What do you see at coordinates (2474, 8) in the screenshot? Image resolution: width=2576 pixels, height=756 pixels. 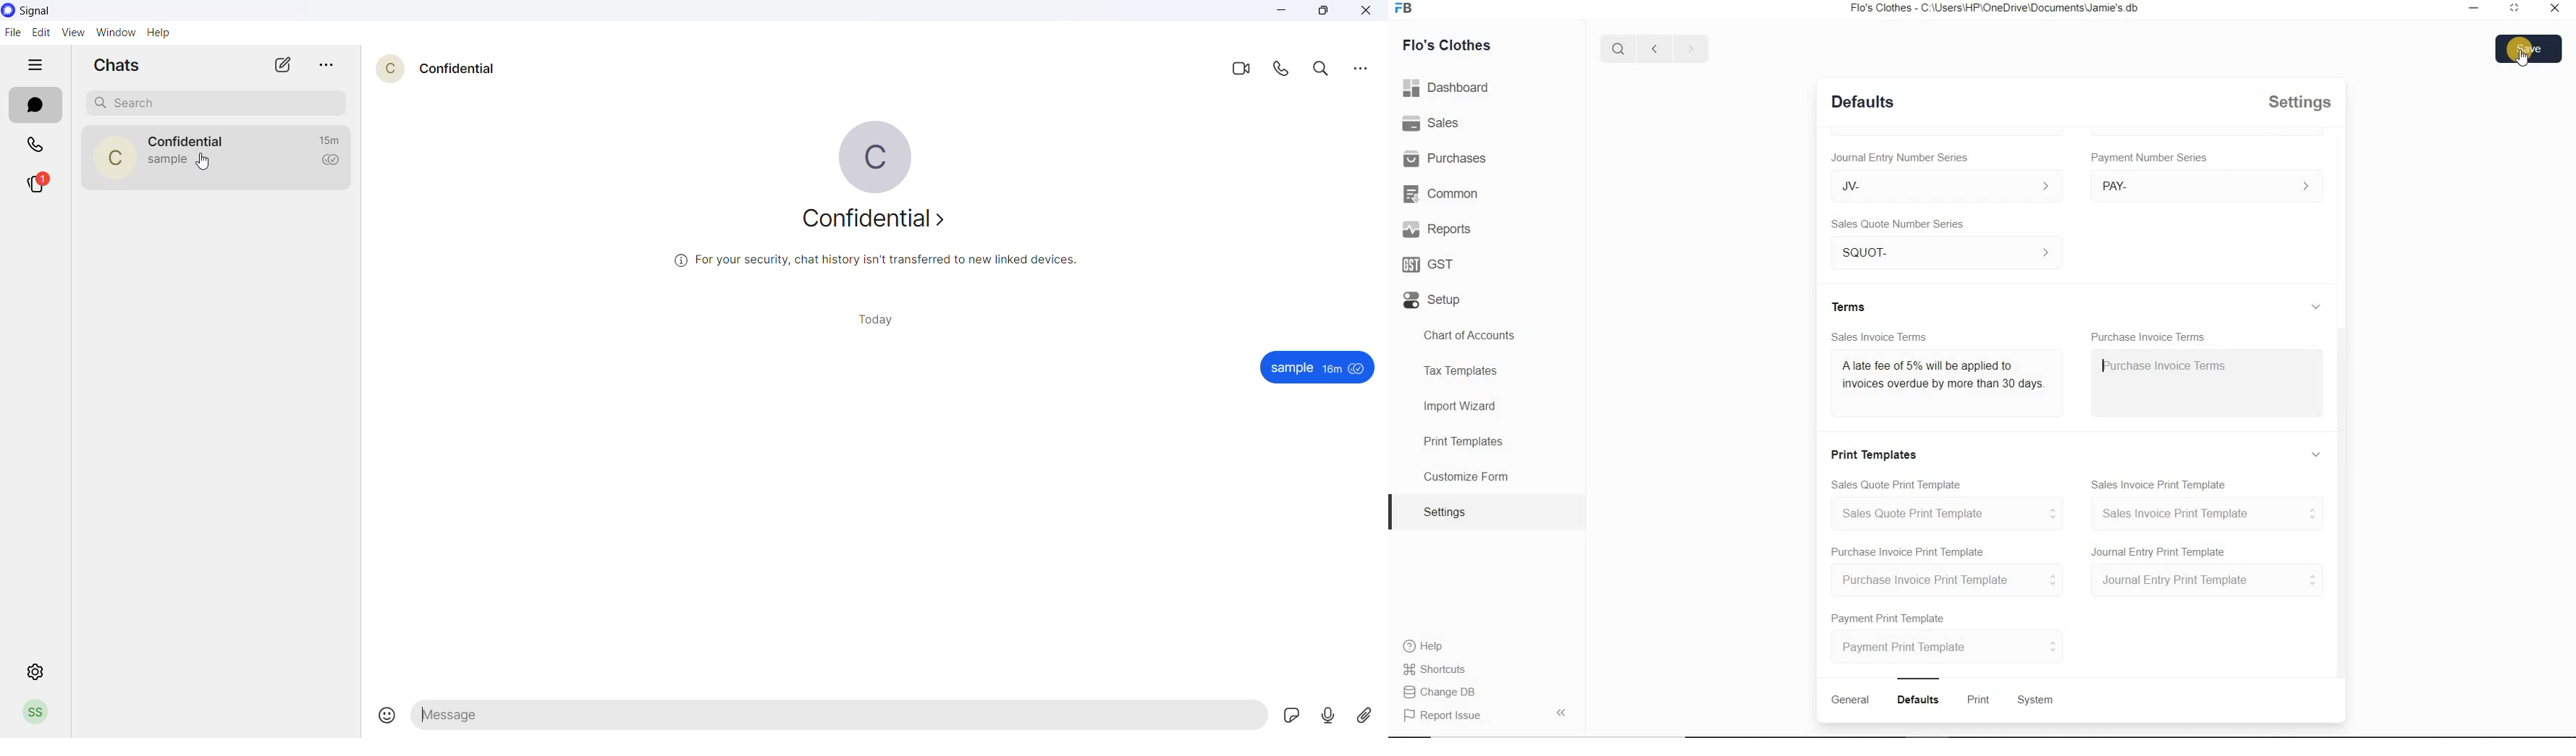 I see `Minimize` at bounding box center [2474, 8].